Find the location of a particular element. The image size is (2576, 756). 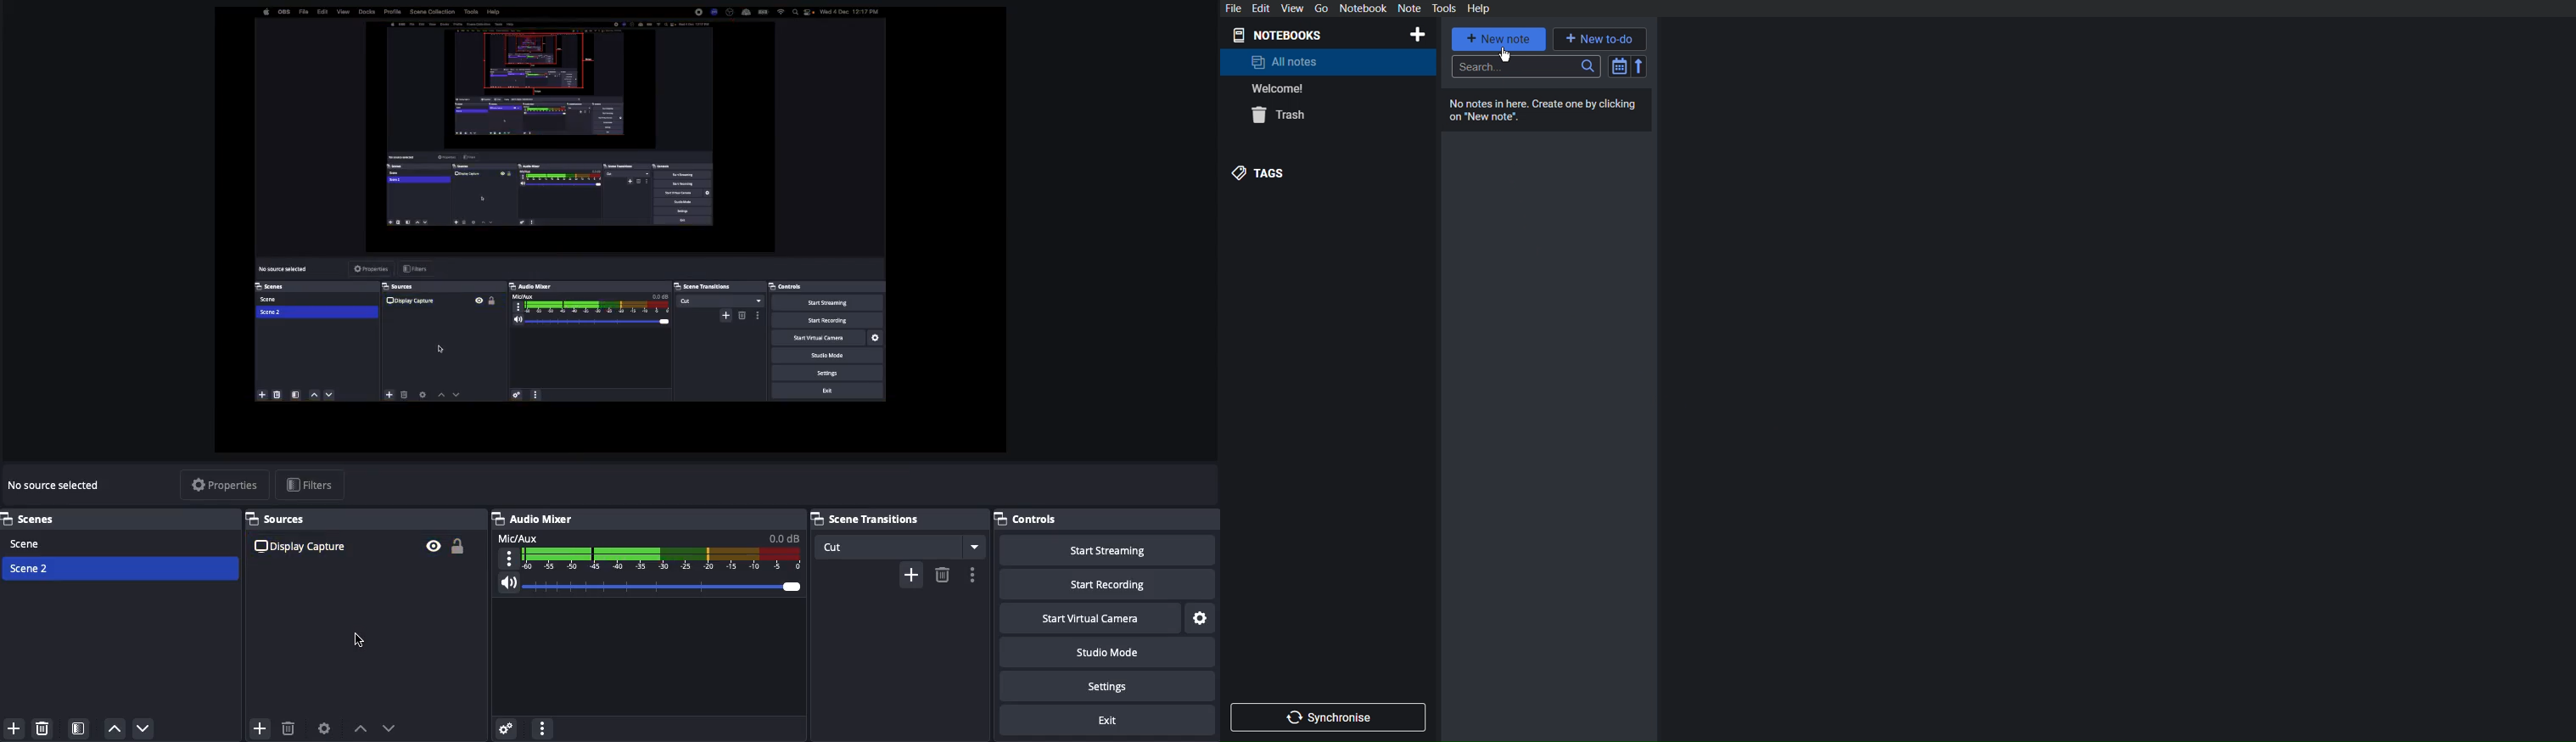

No sources selected  is located at coordinates (60, 486).